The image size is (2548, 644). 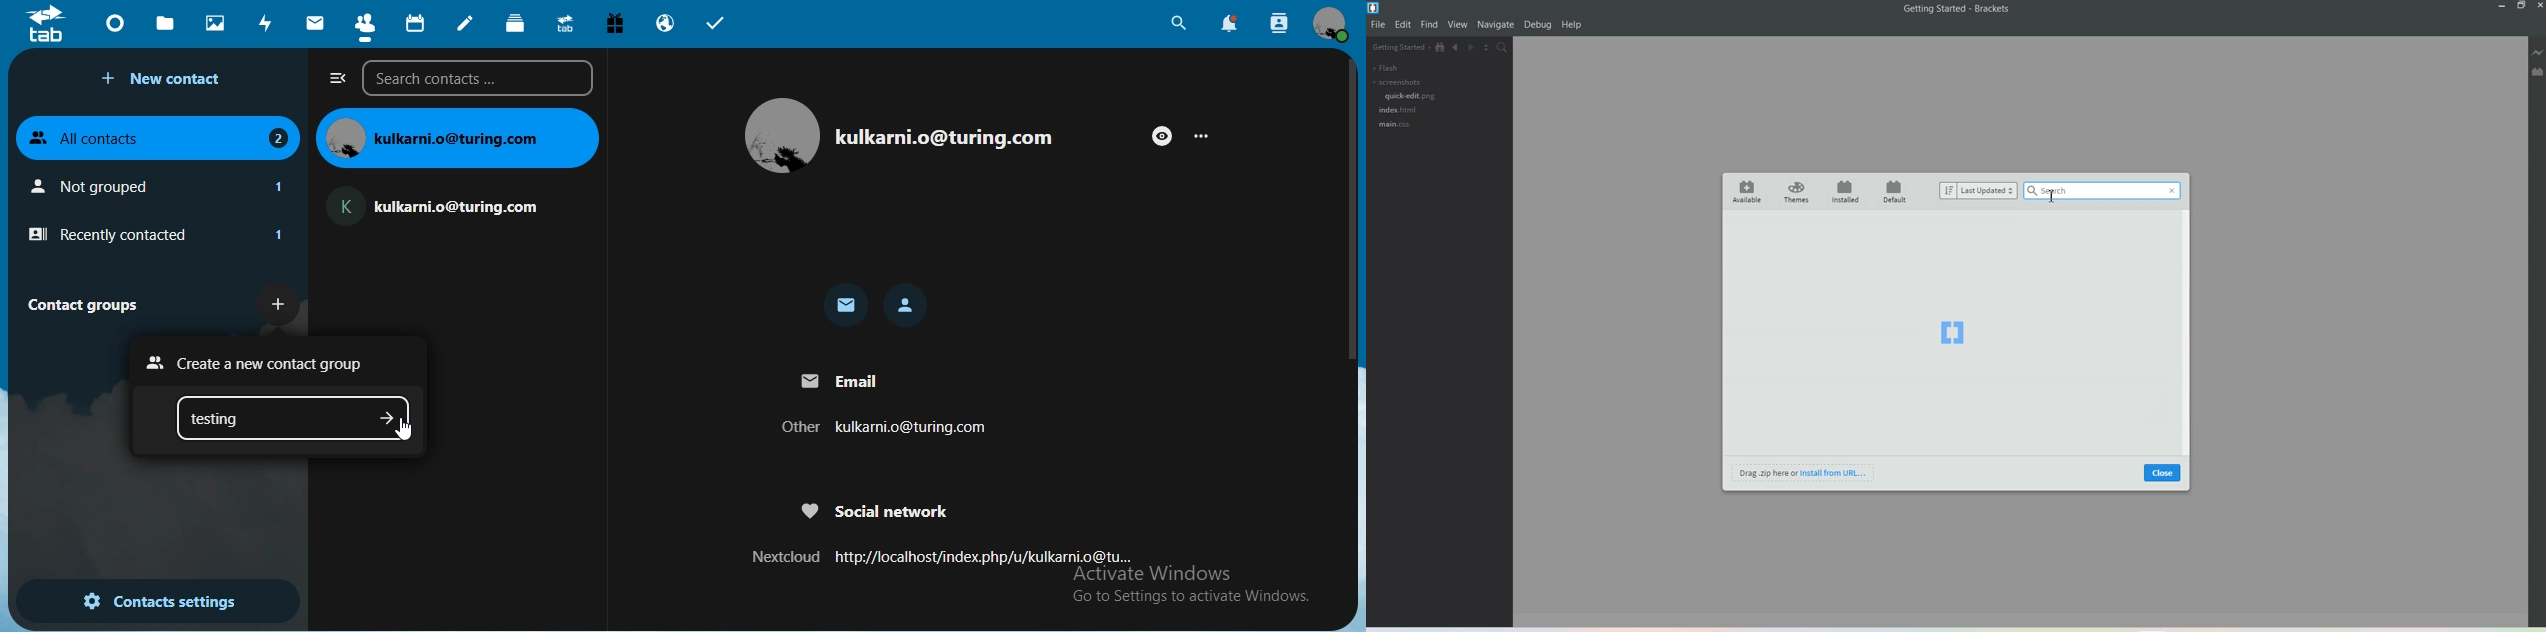 What do you see at coordinates (935, 558) in the screenshot?
I see `Nextcloud  http://localhost/index.php/u/kulkarni.o@tu...` at bounding box center [935, 558].